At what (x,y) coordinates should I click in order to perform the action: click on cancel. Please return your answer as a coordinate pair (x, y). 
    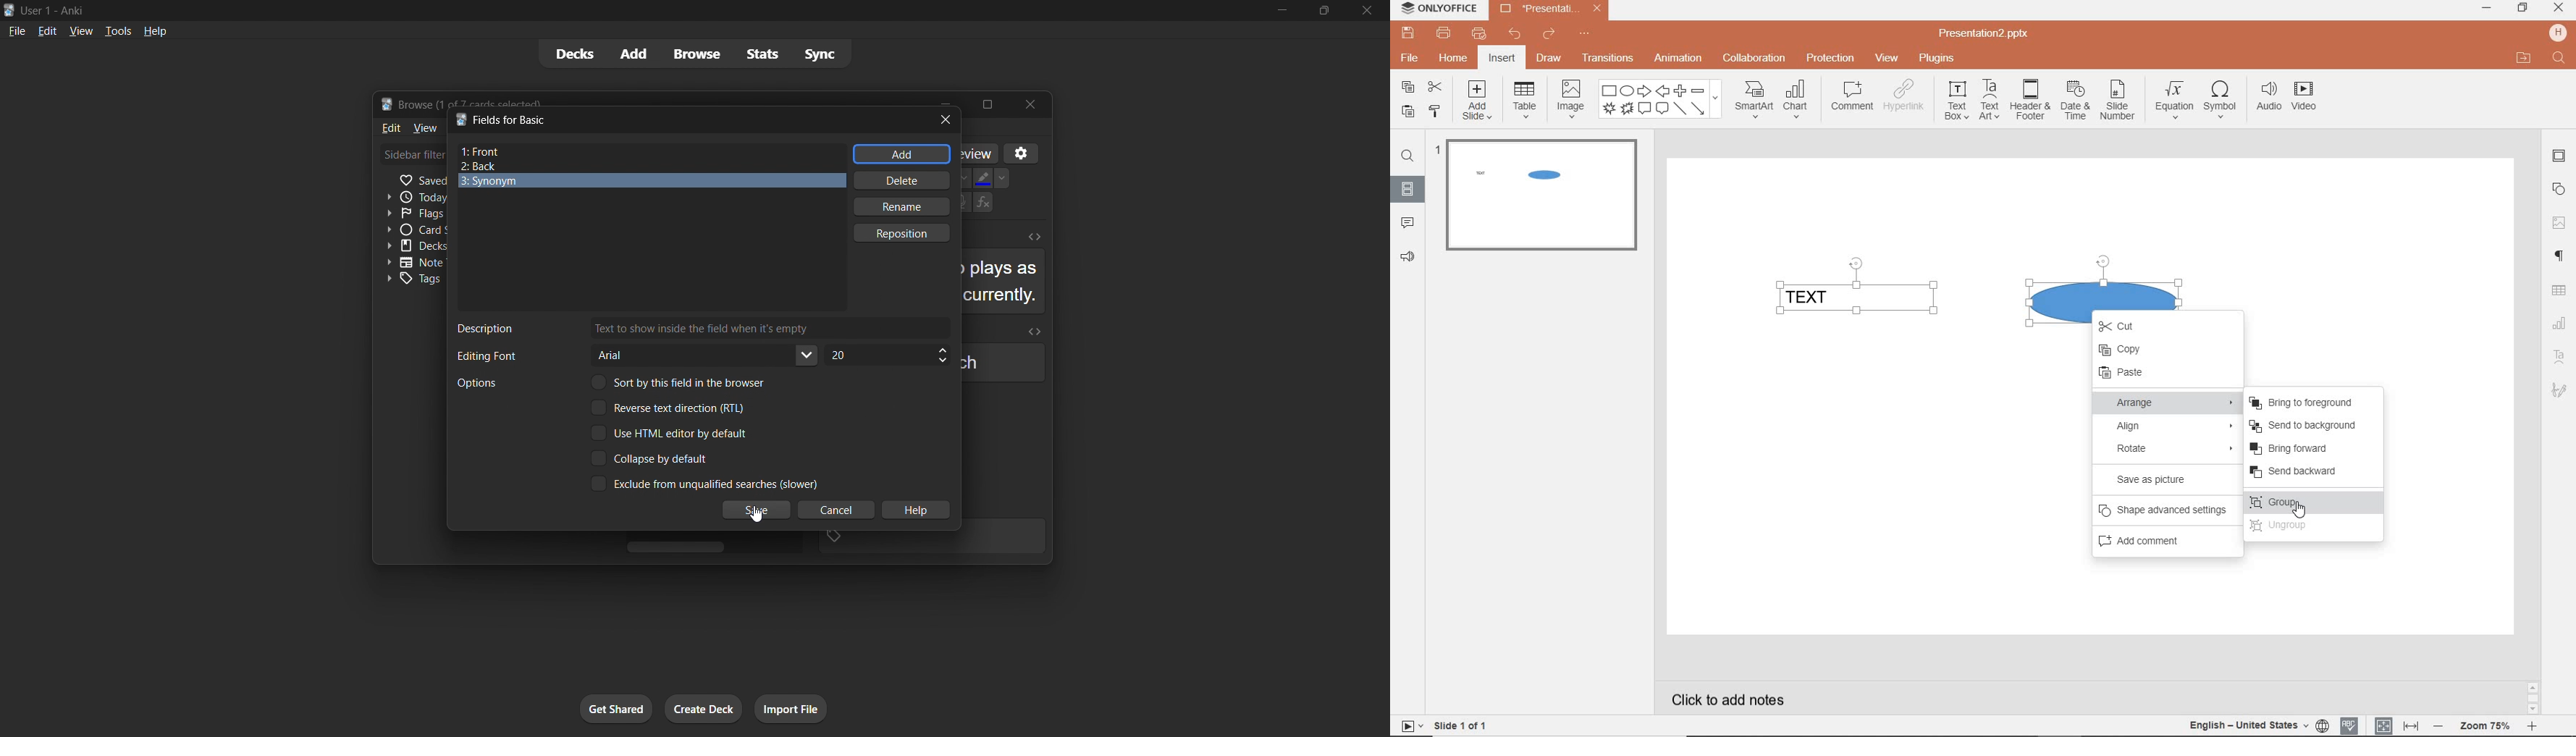
    Looking at the image, I should click on (831, 510).